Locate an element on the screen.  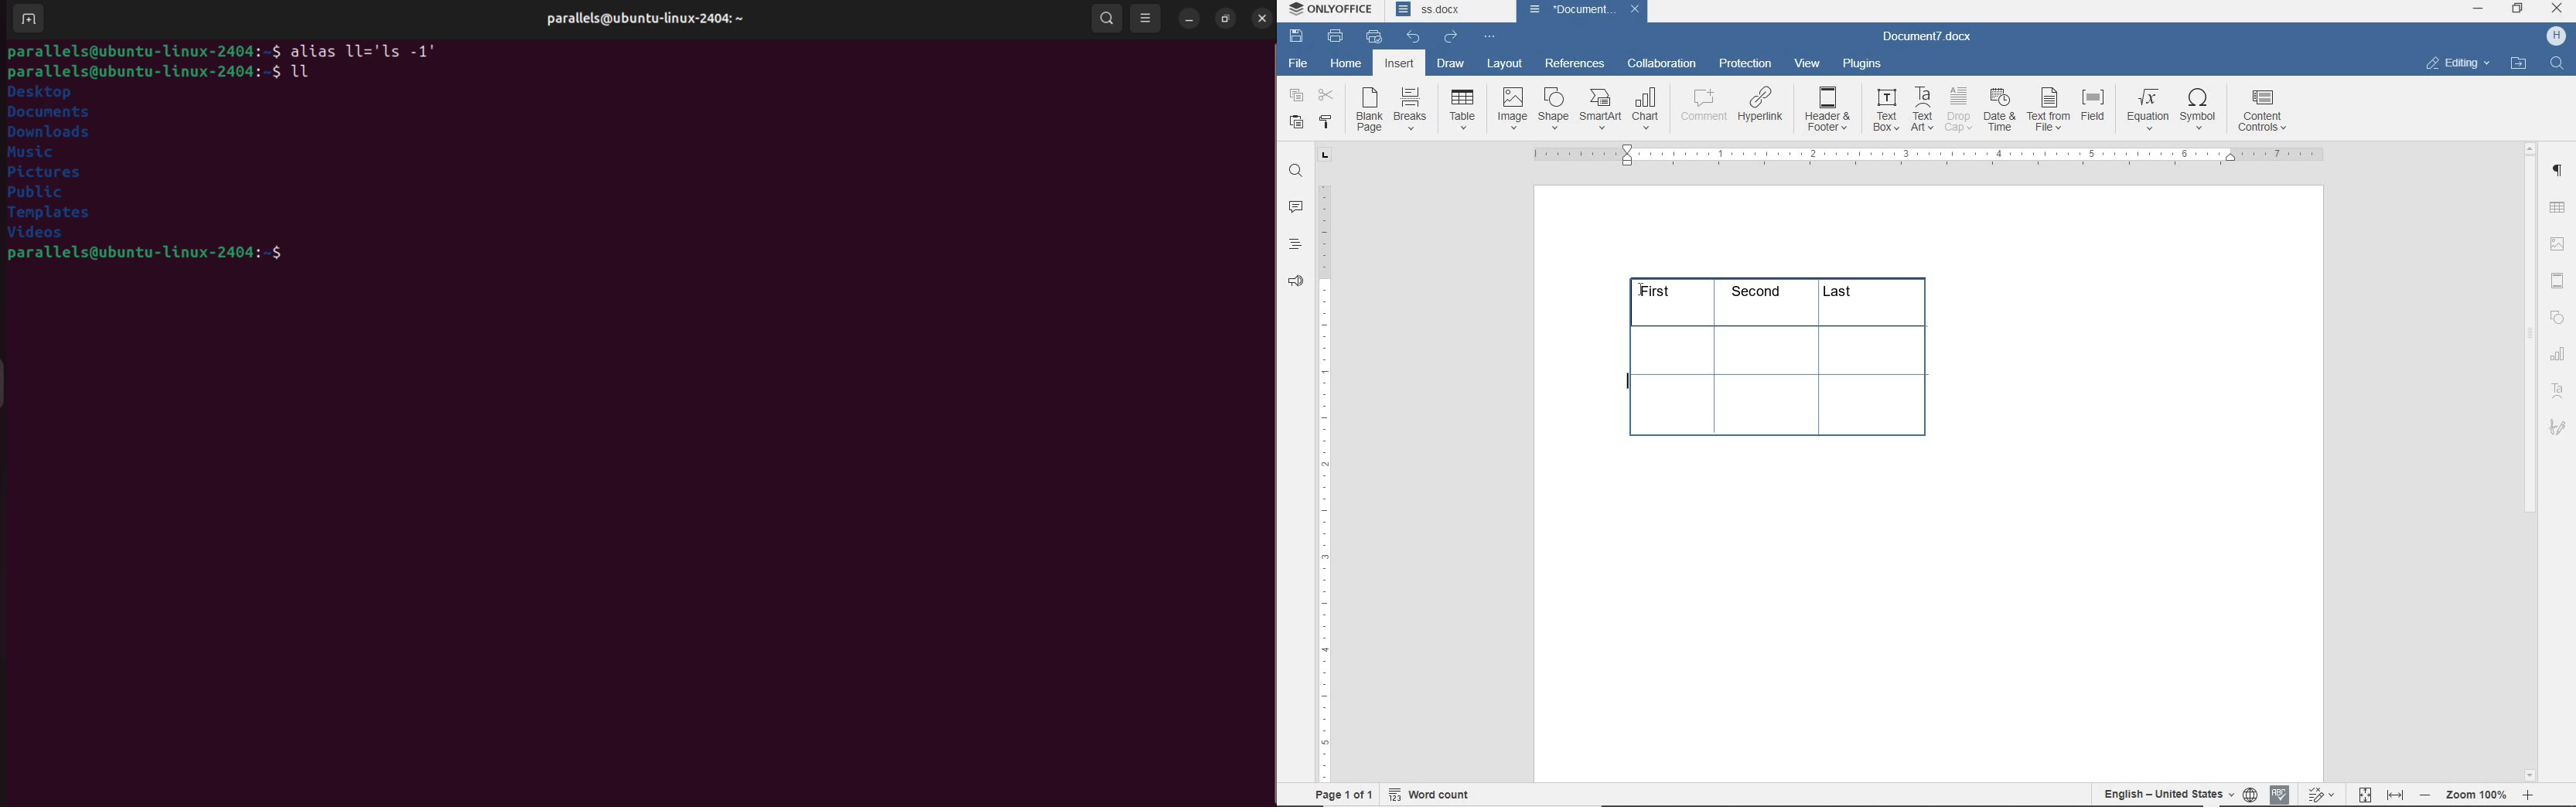
Table is located at coordinates (1464, 111).